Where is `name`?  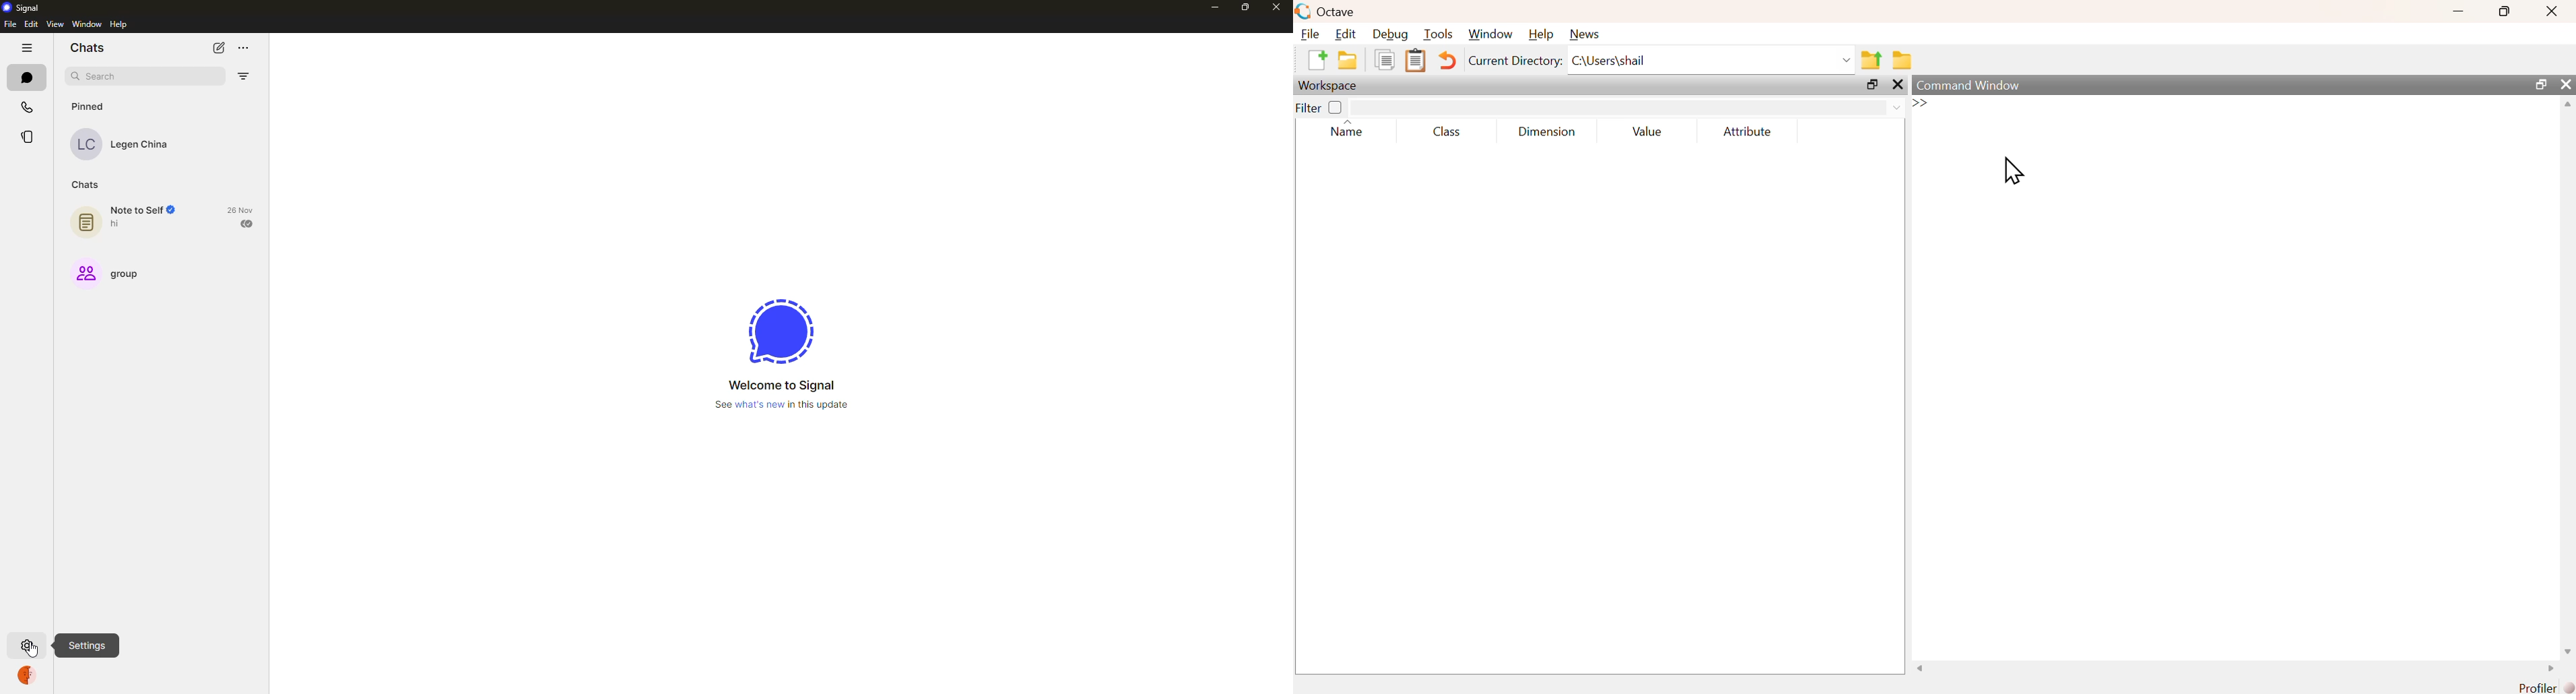
name is located at coordinates (1345, 131).